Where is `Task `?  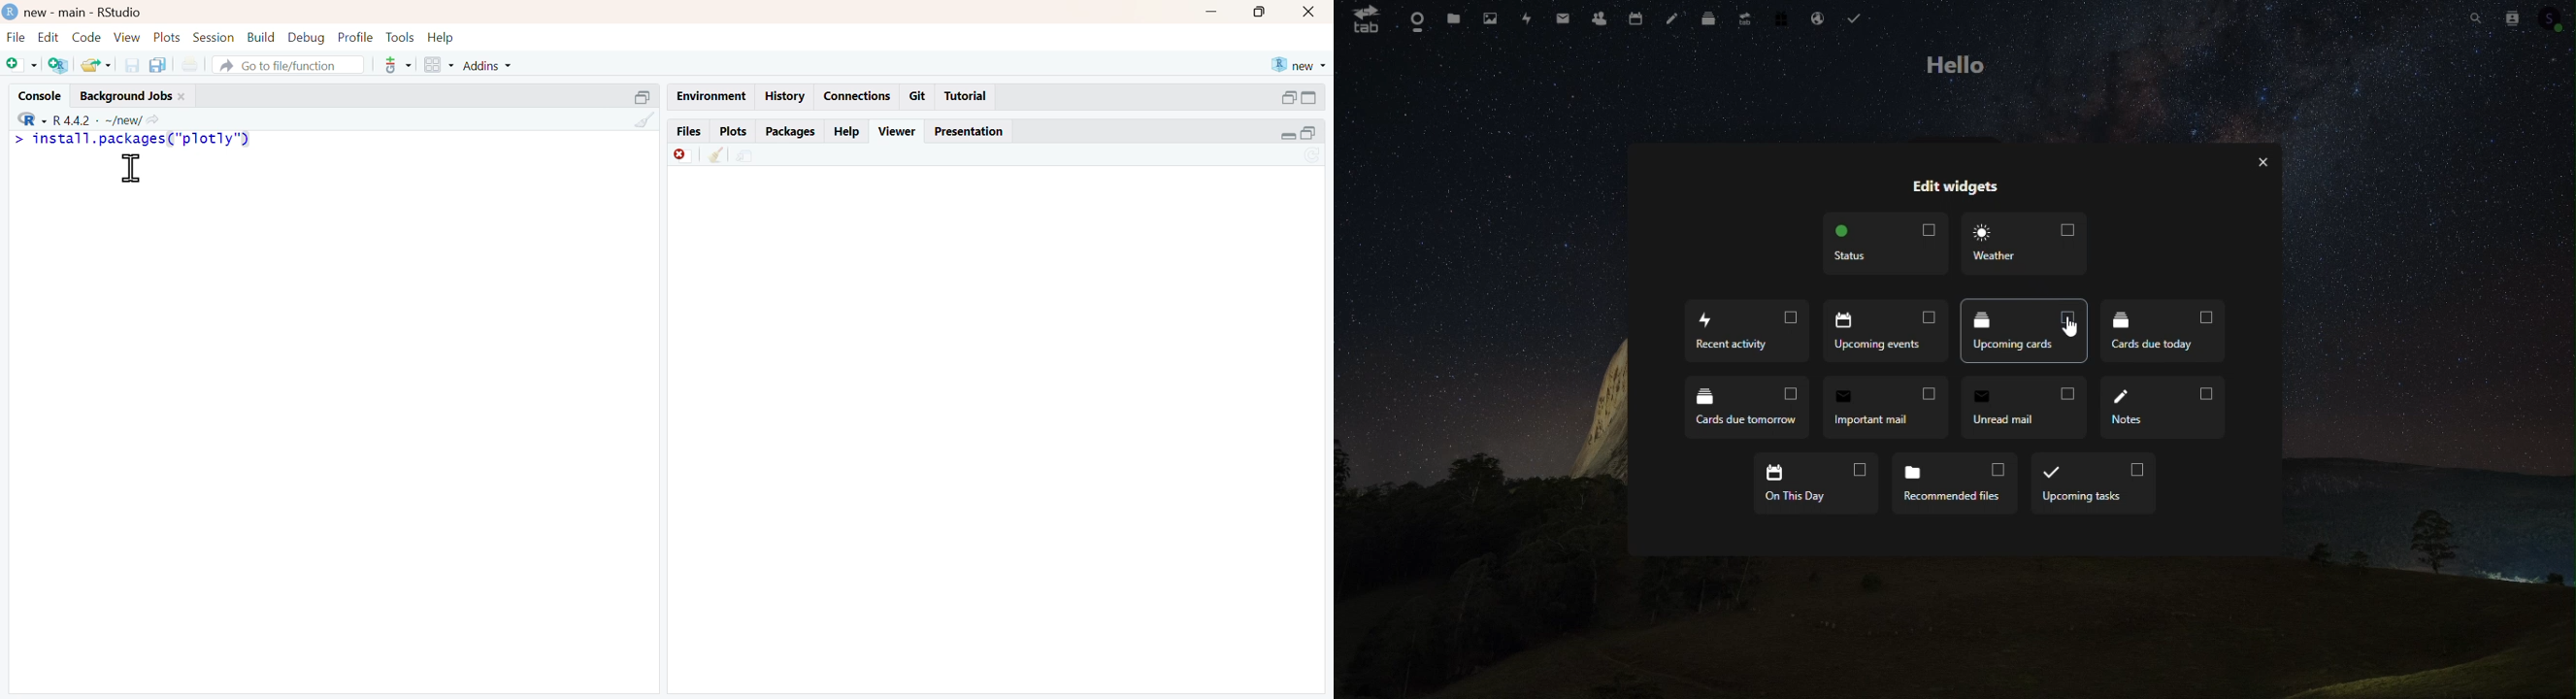 Task  is located at coordinates (1852, 15).